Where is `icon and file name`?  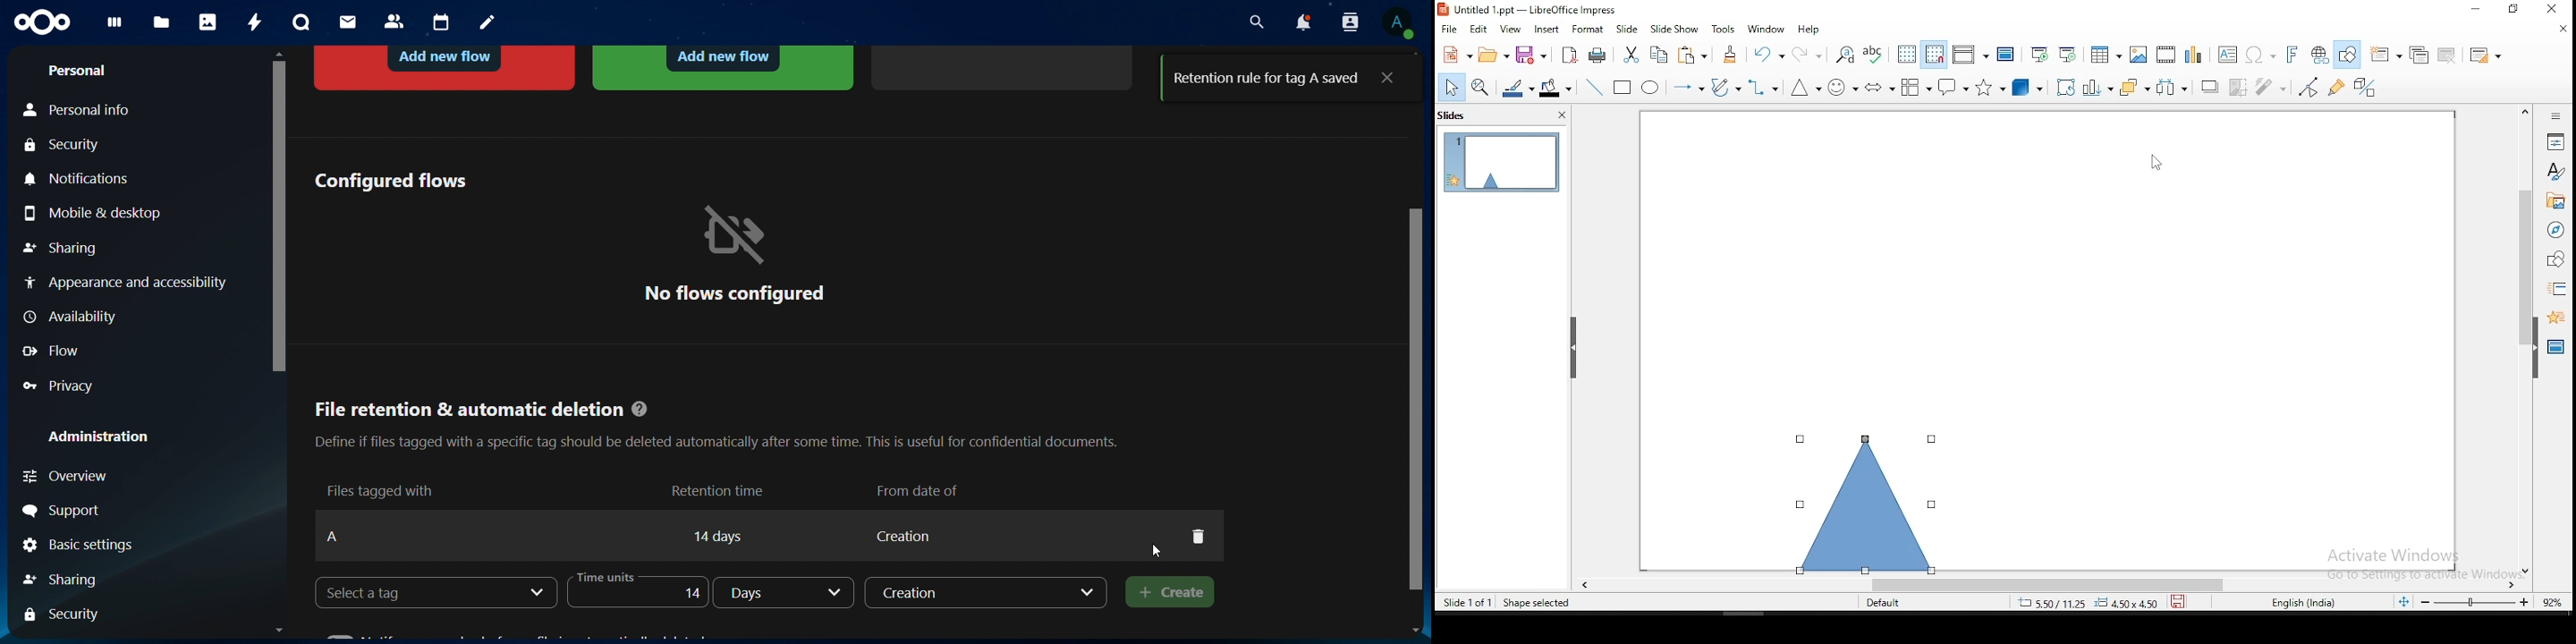 icon and file name is located at coordinates (1530, 10).